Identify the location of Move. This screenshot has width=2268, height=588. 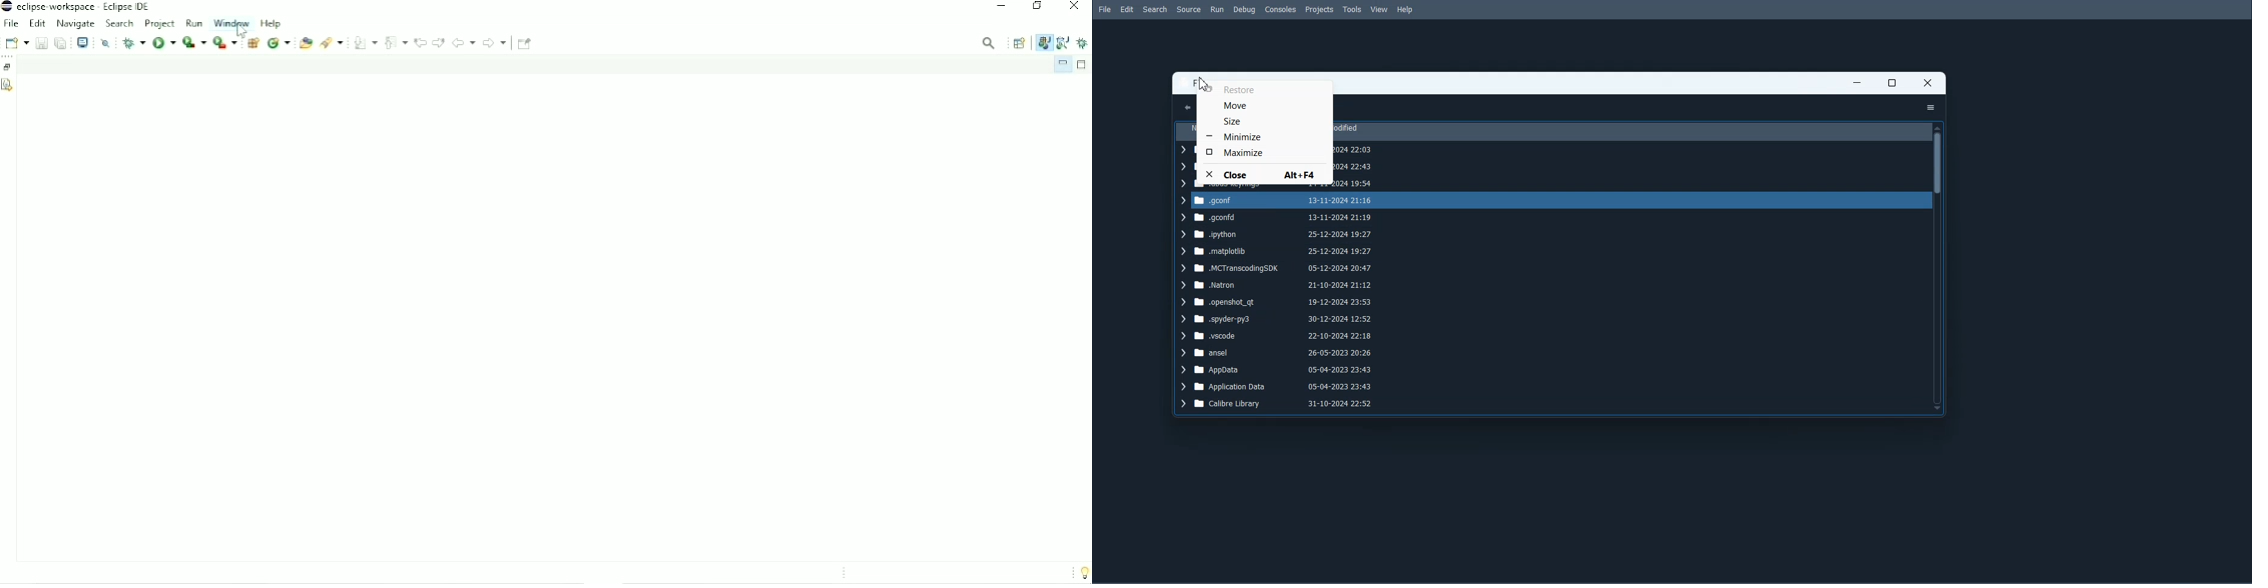
(1264, 105).